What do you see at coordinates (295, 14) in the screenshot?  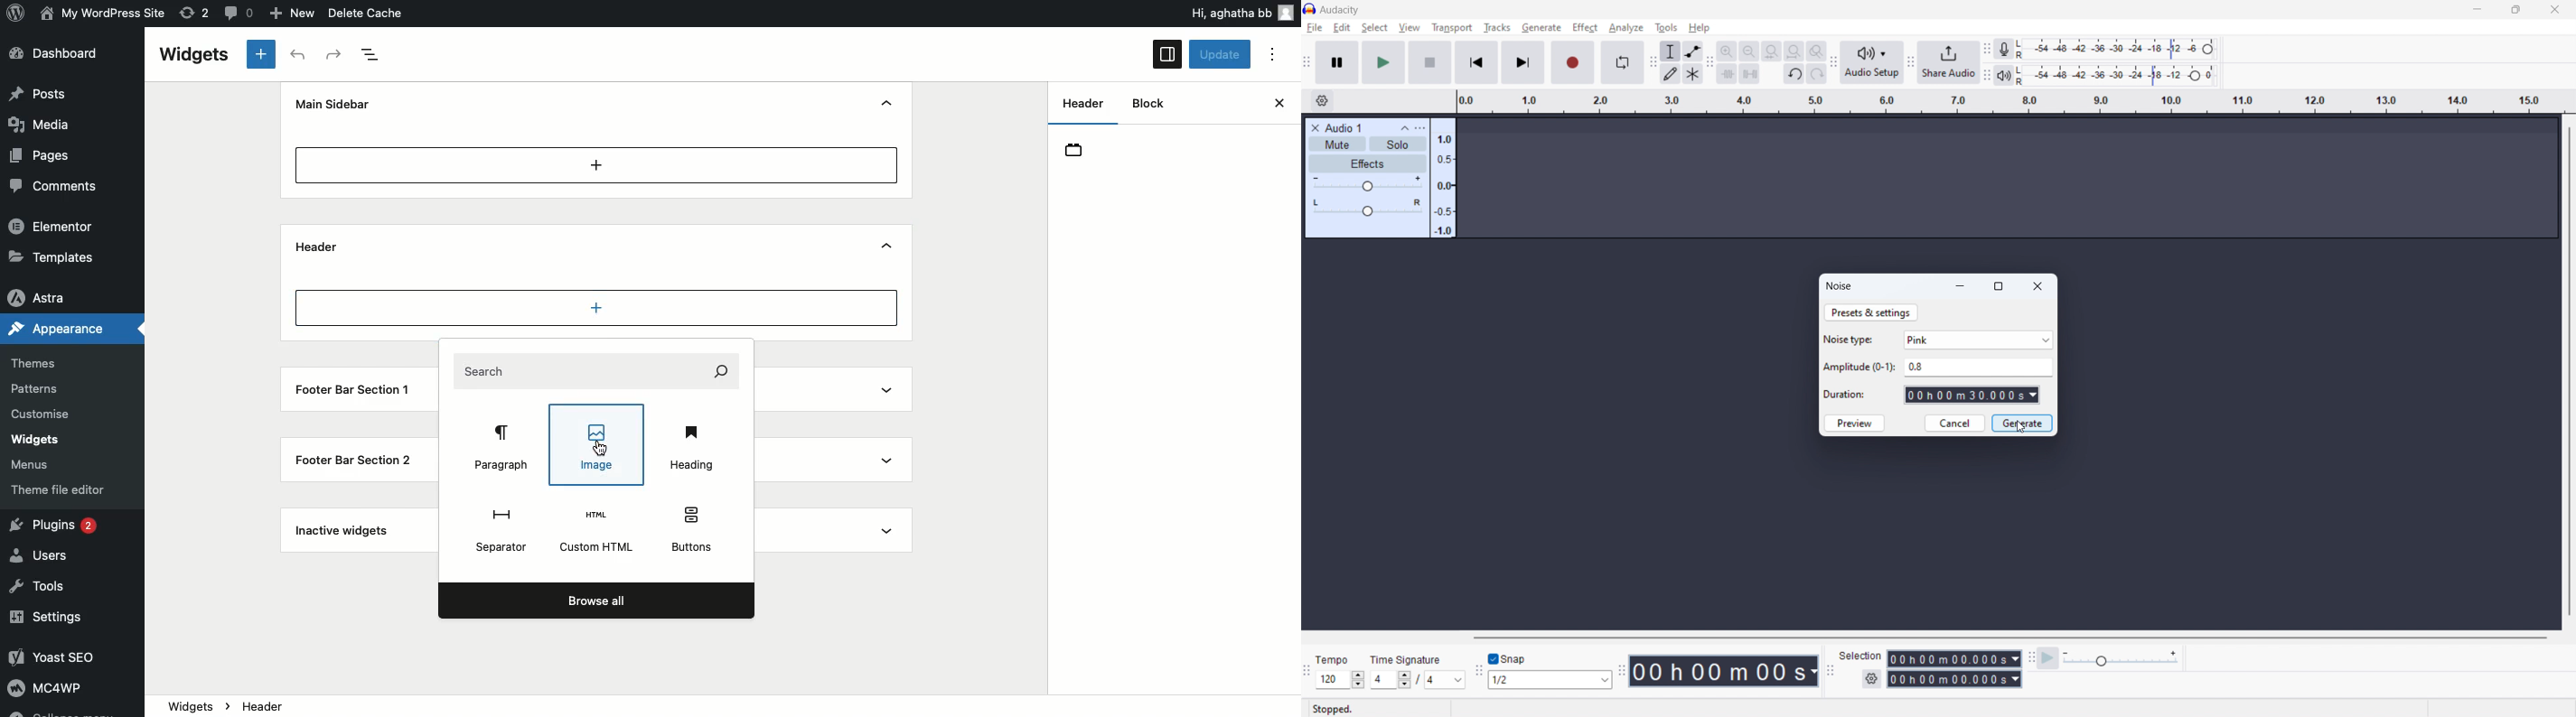 I see `New` at bounding box center [295, 14].